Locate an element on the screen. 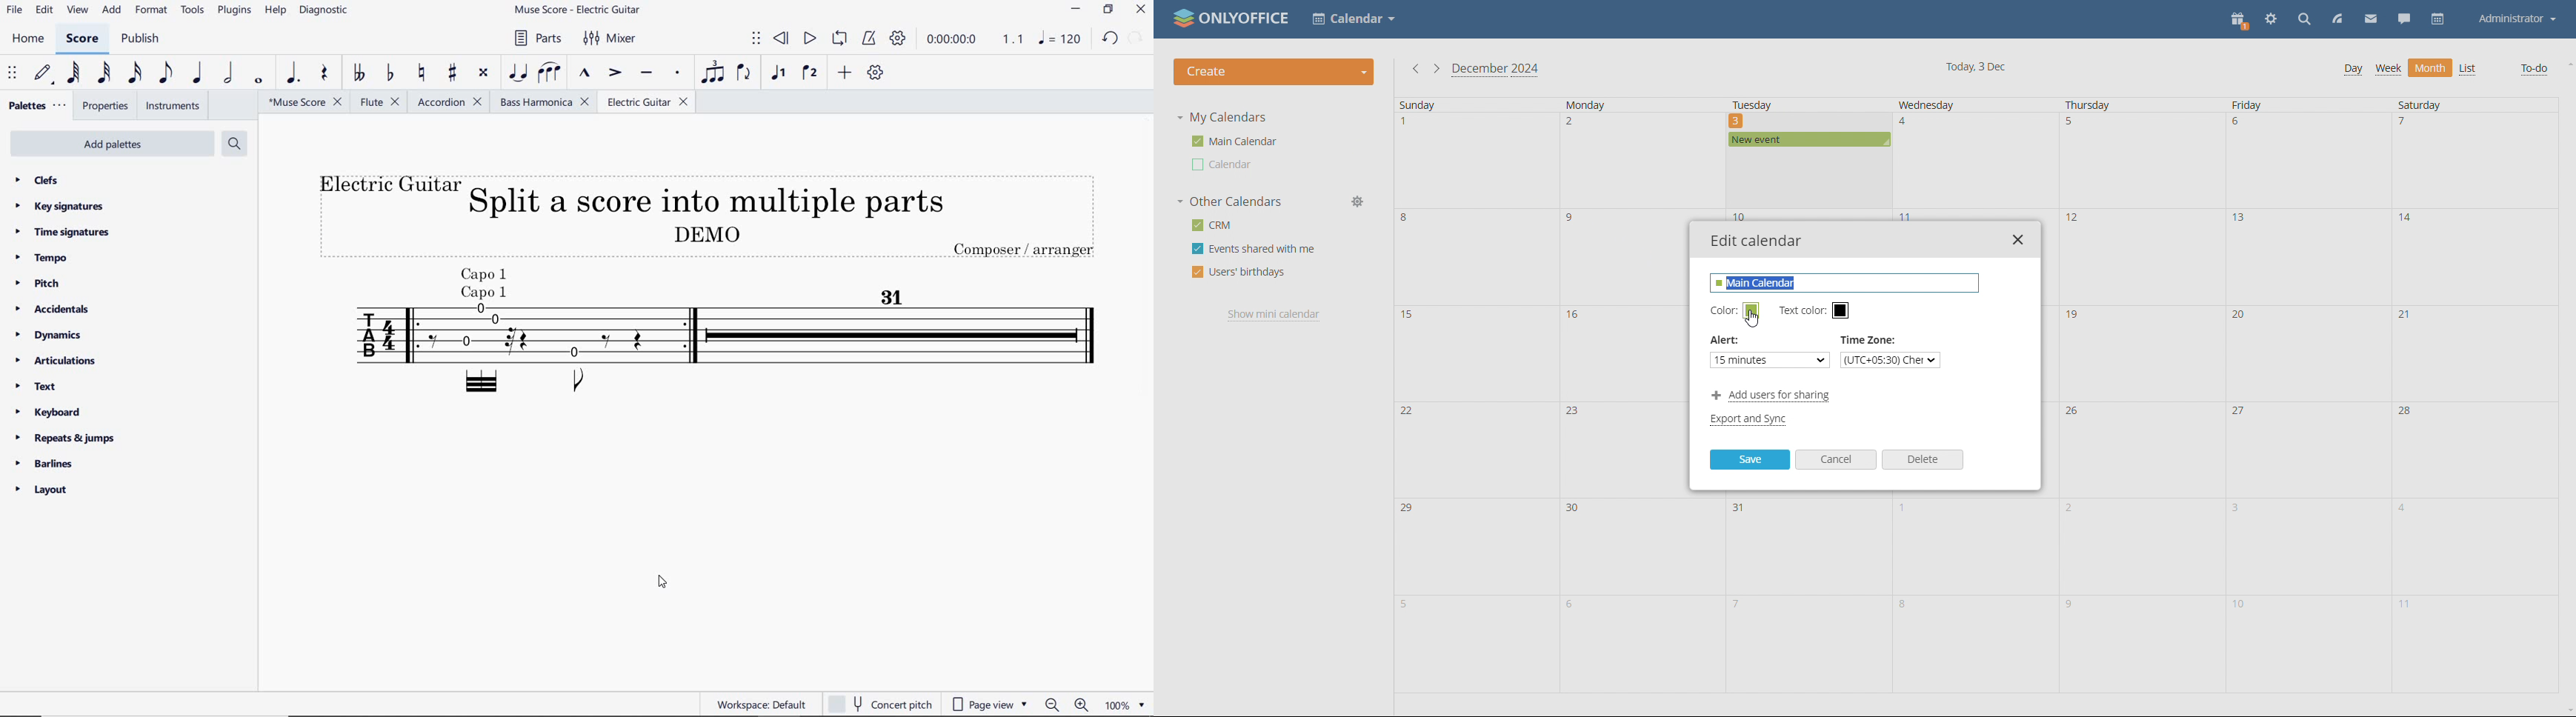  staccato is located at coordinates (679, 73).